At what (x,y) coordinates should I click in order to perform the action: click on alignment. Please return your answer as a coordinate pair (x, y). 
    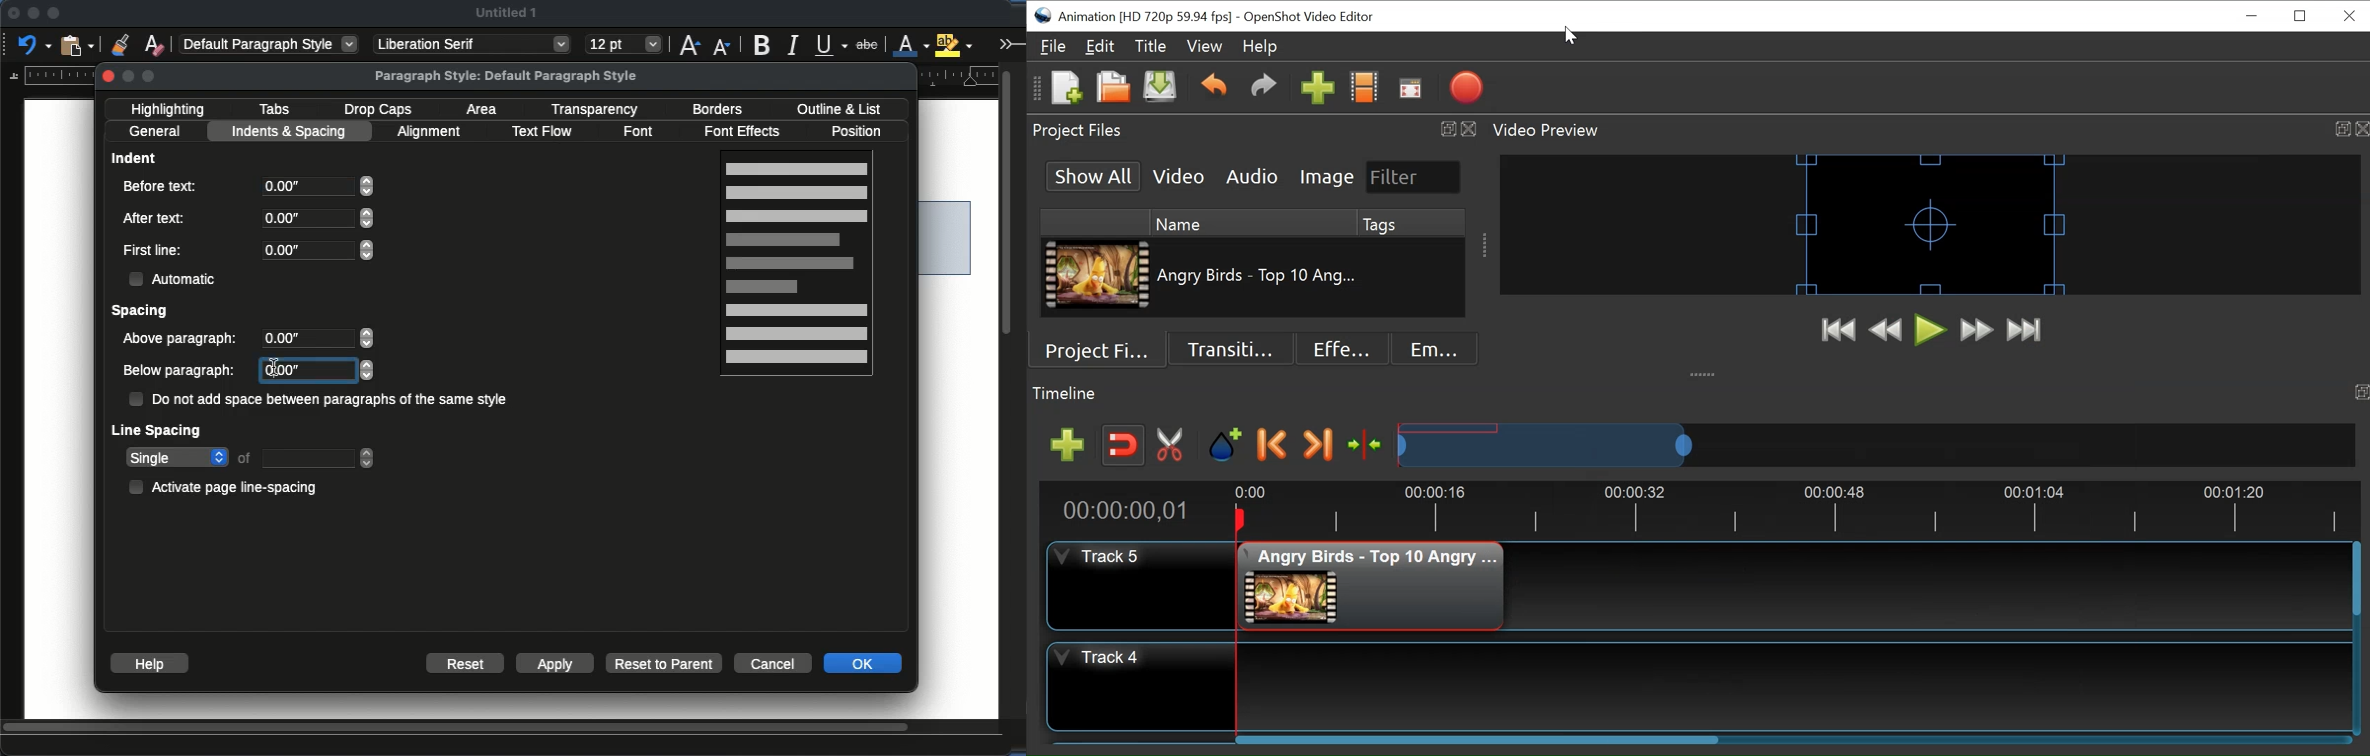
    Looking at the image, I should click on (432, 132).